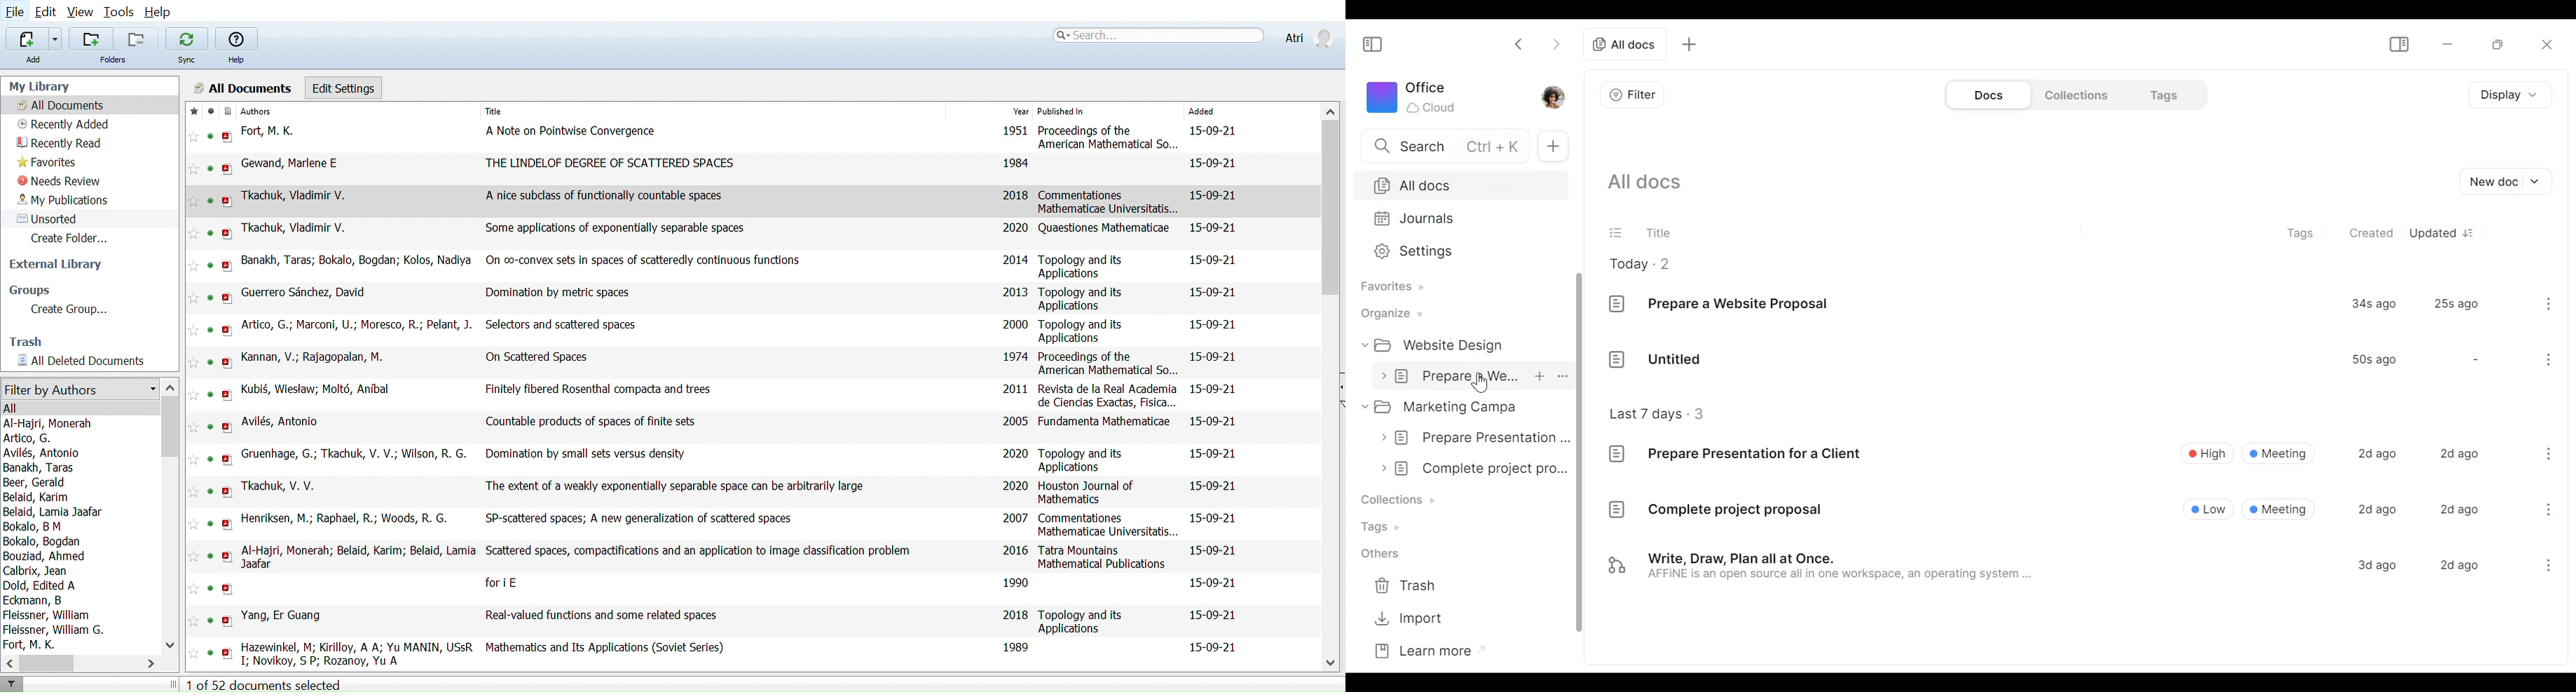  I want to click on Publisher, so click(1091, 111).